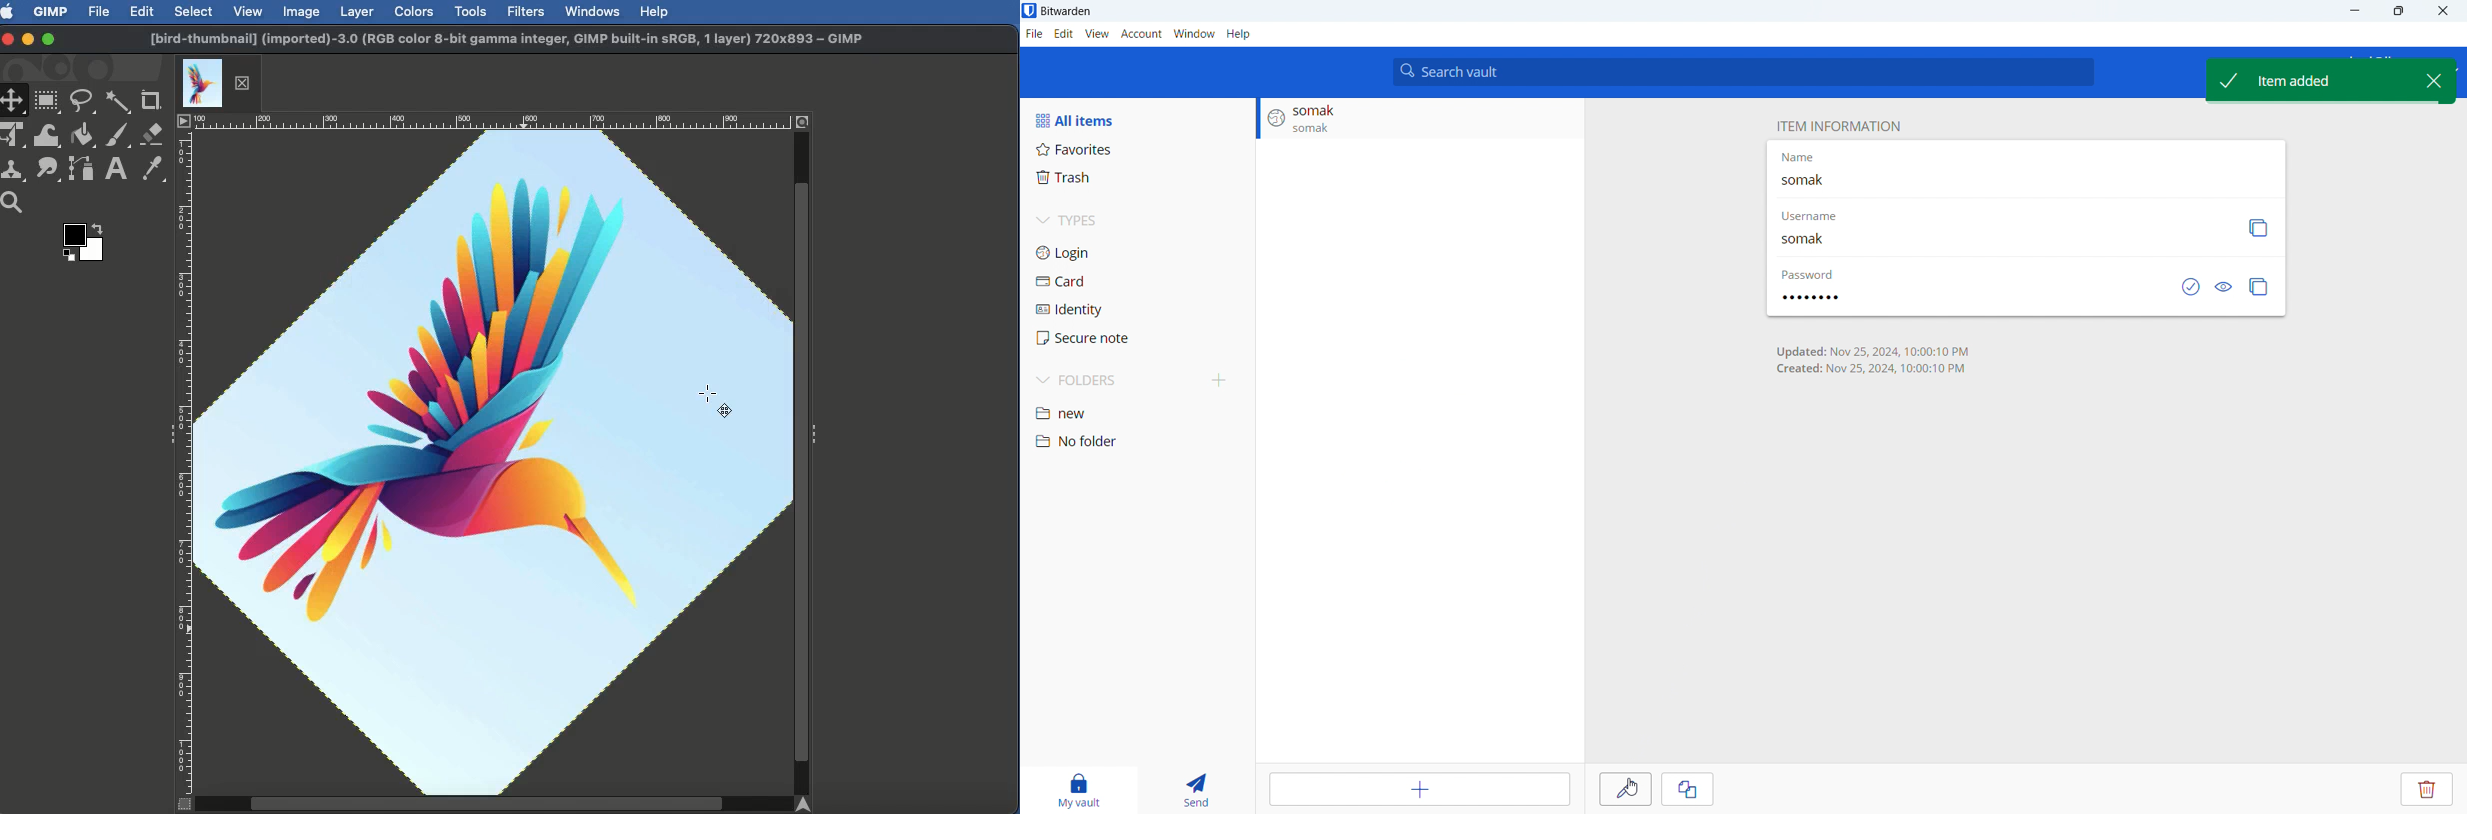 The width and height of the screenshot is (2492, 840). I want to click on Paint, so click(116, 137).